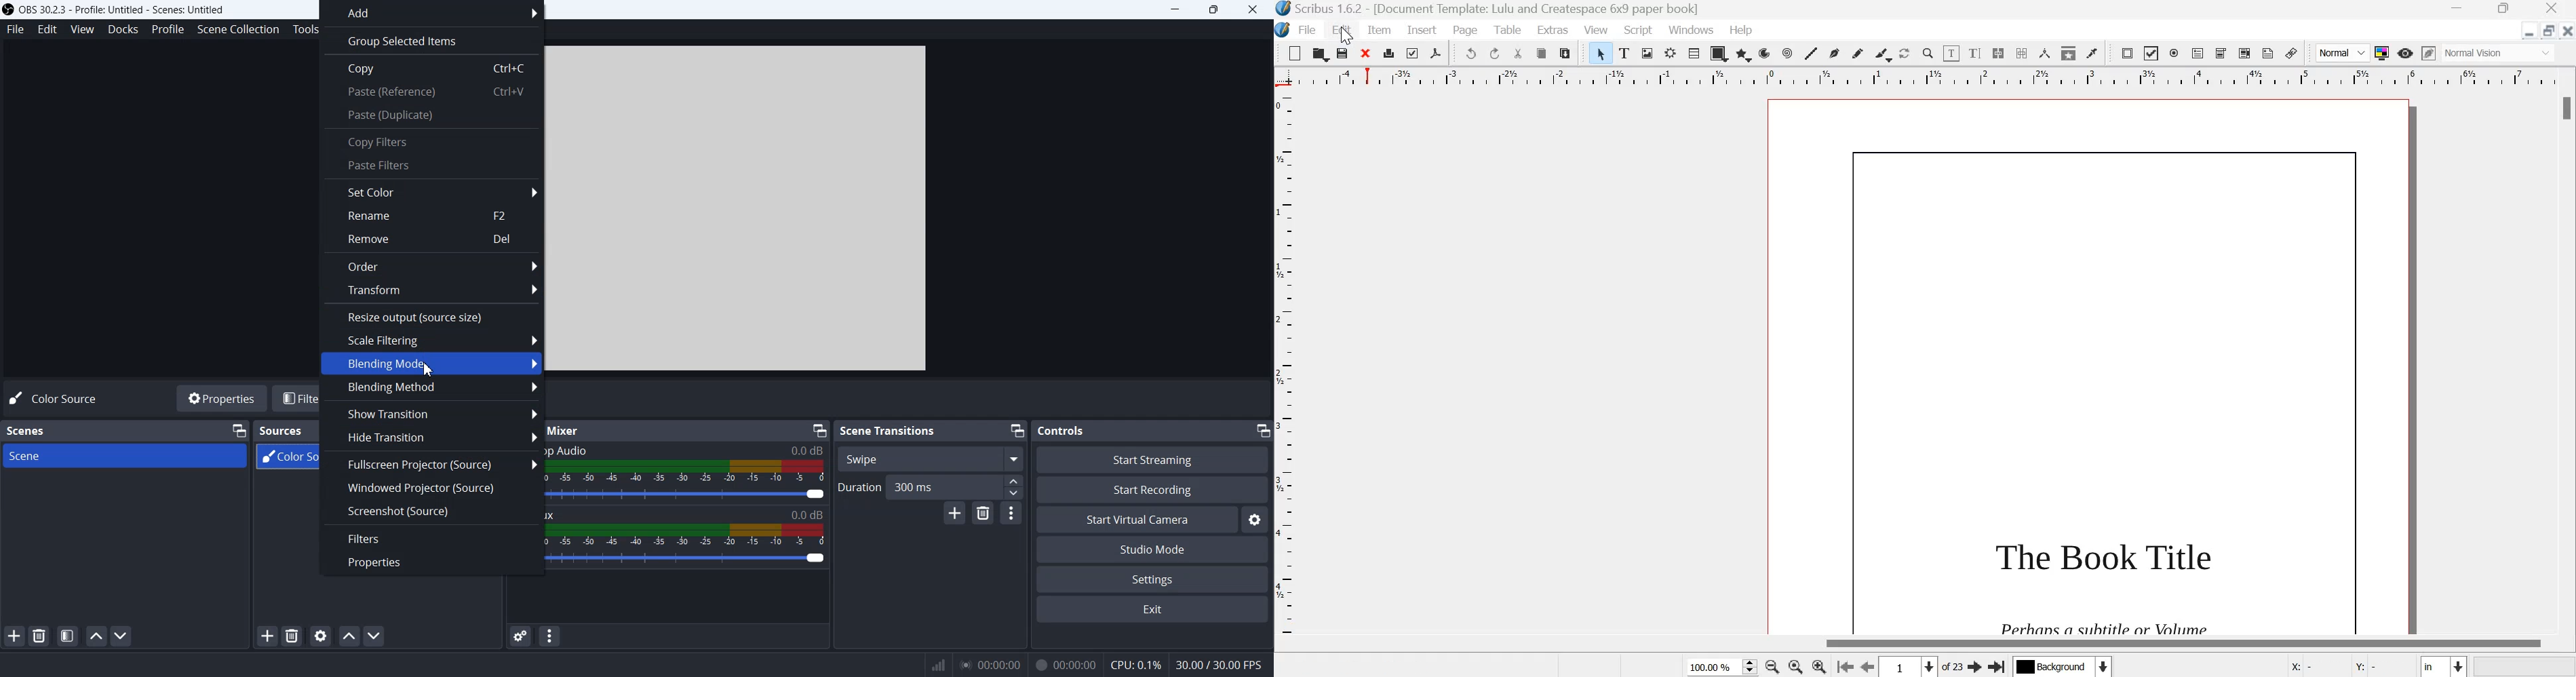 The height and width of the screenshot is (700, 2576). What do you see at coordinates (2021, 52) in the screenshot?
I see `Unlink text frames` at bounding box center [2021, 52].